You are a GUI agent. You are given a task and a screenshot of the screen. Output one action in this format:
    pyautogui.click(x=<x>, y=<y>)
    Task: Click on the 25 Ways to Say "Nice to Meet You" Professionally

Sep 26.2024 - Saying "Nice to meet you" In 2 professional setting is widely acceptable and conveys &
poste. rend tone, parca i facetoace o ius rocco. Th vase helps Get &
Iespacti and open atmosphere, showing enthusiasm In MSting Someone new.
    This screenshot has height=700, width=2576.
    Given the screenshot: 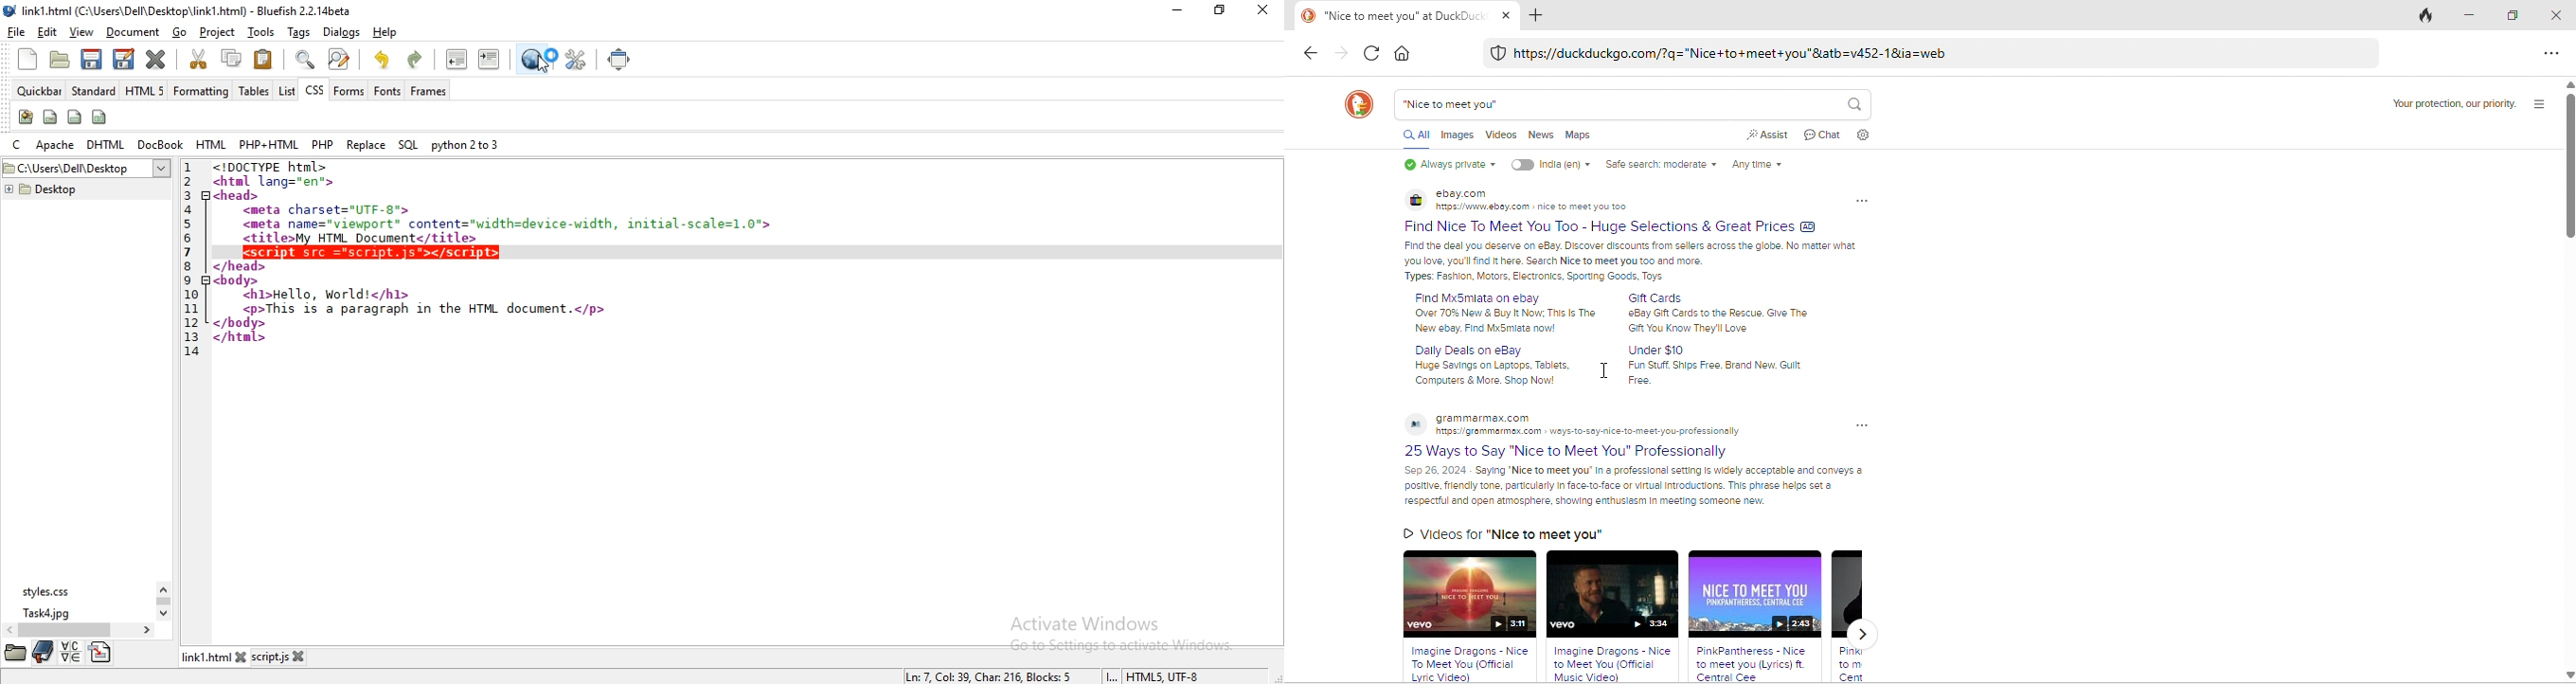 What is the action you would take?
    pyautogui.click(x=1632, y=486)
    